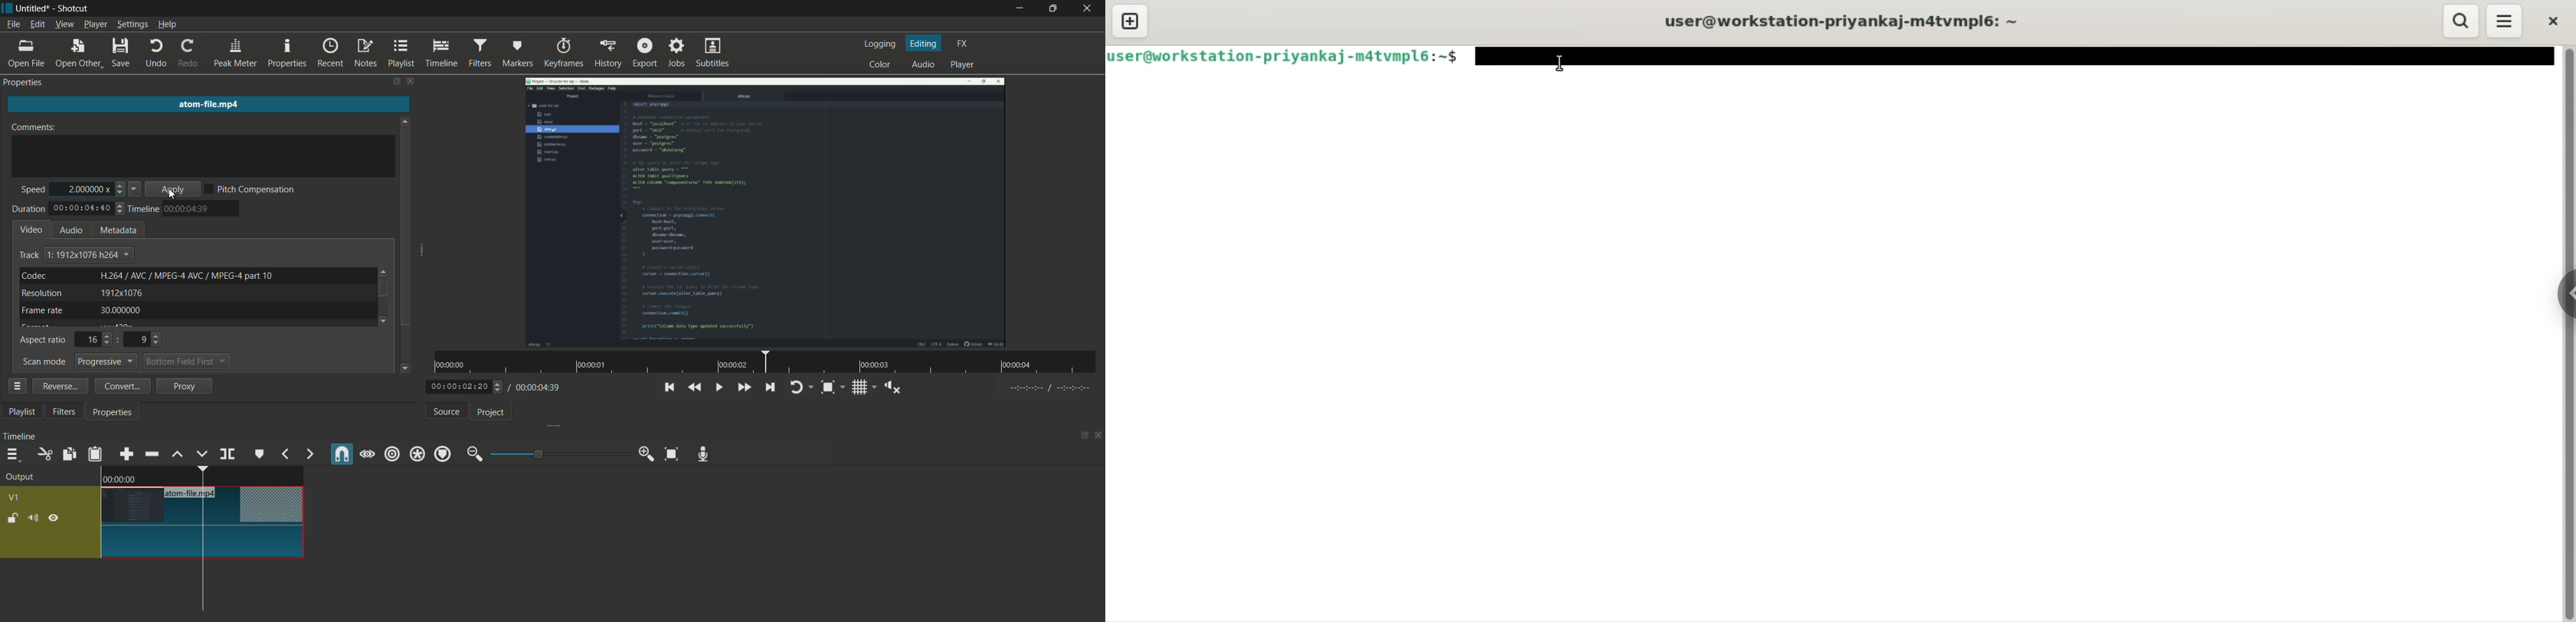 Image resolution: width=2576 pixels, height=644 pixels. Describe the element at coordinates (383, 287) in the screenshot. I see `scroll bar` at that location.